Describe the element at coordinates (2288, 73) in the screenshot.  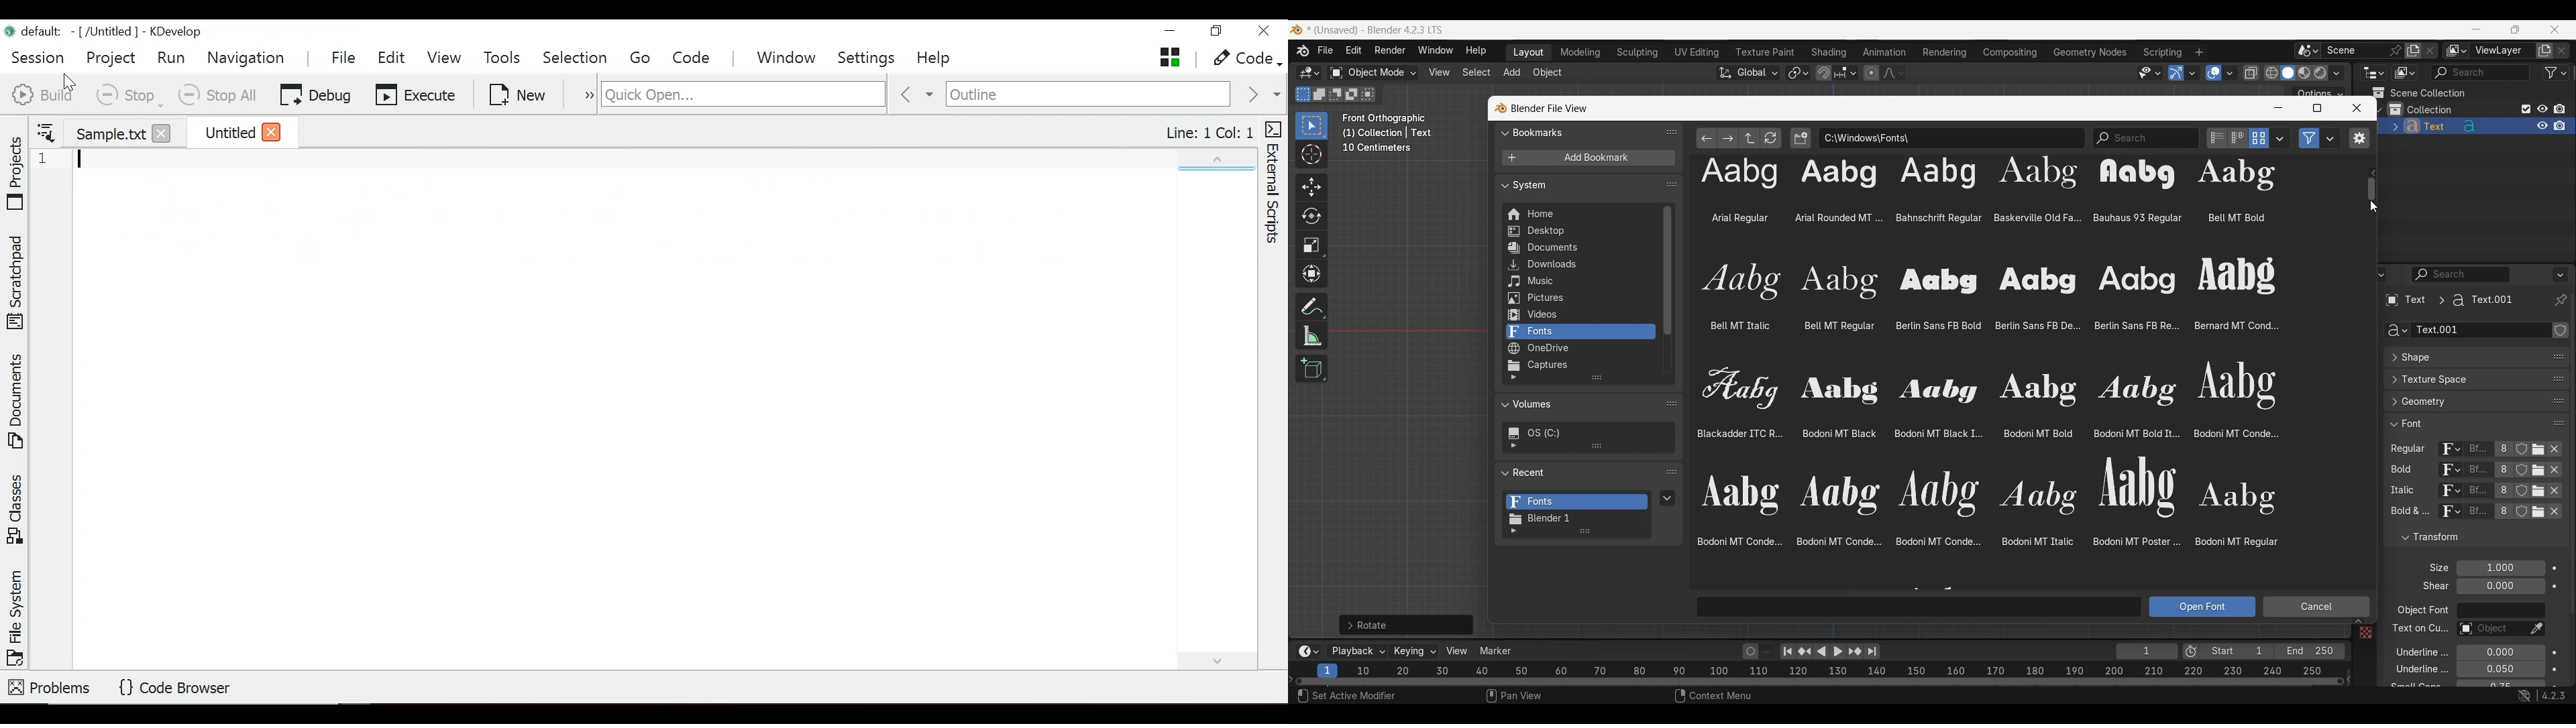
I see `Viewport shading, solid` at that location.